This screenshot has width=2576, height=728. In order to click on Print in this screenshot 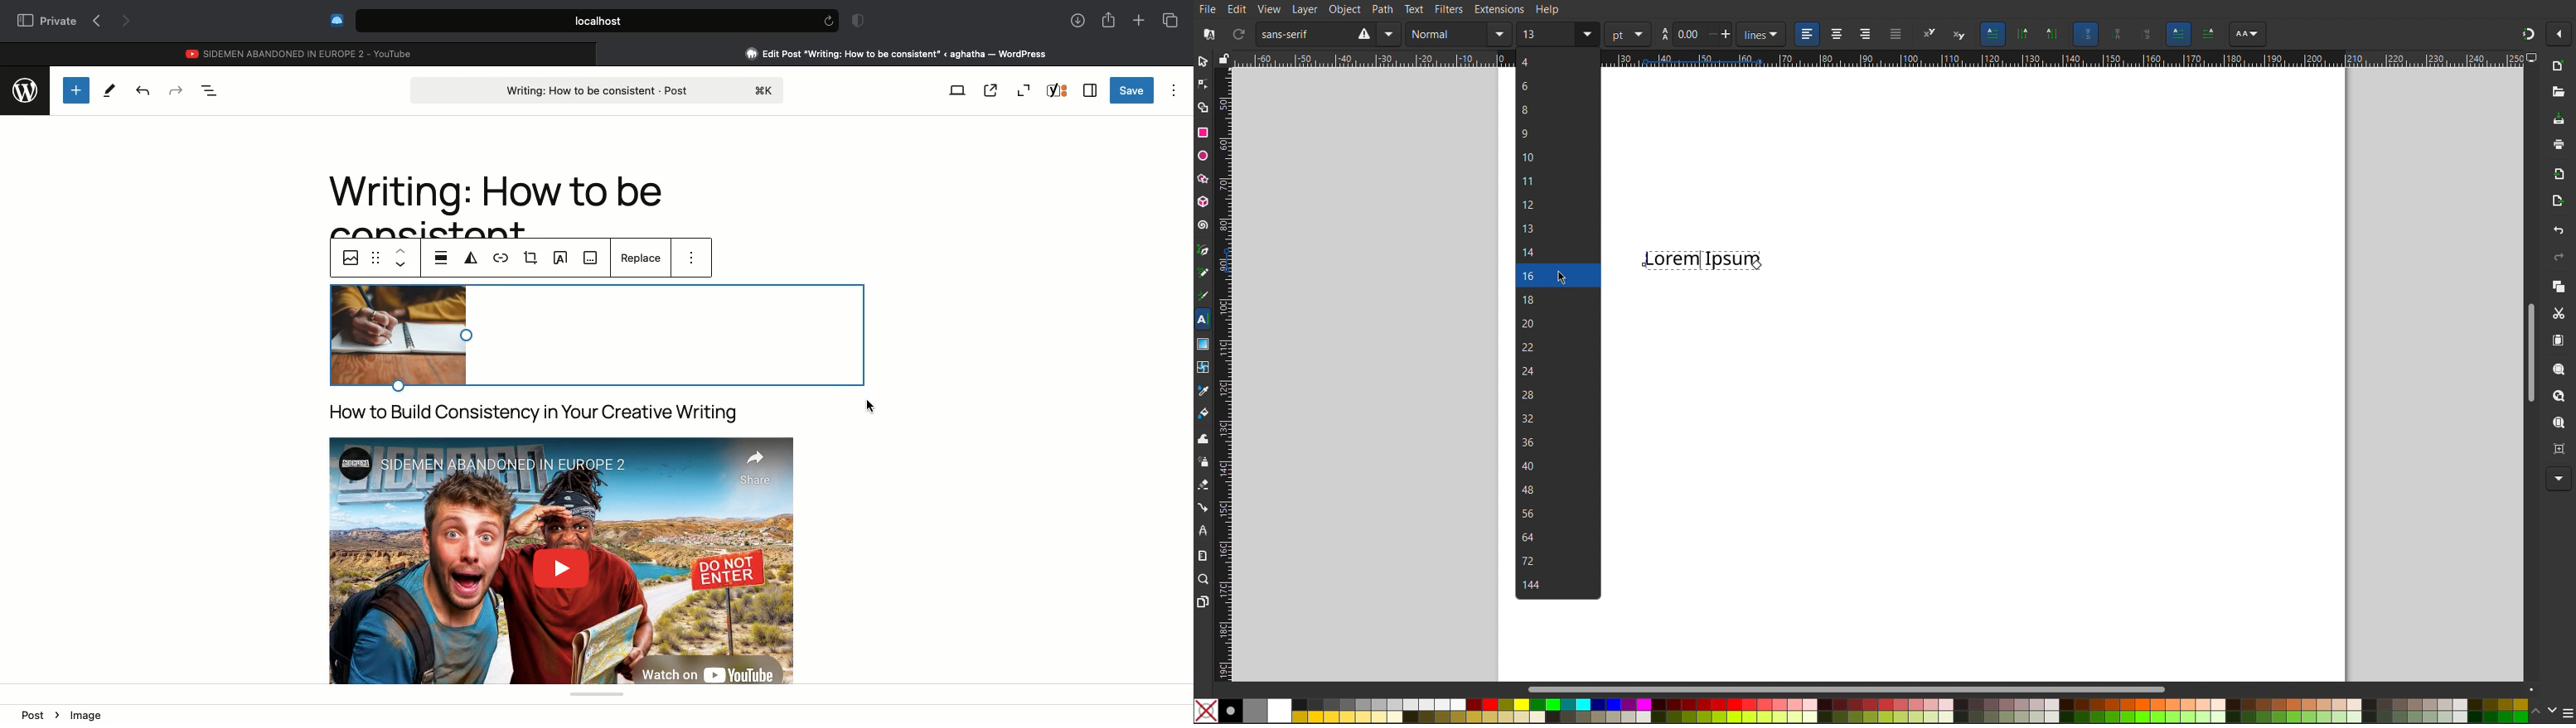, I will do `click(2558, 144)`.